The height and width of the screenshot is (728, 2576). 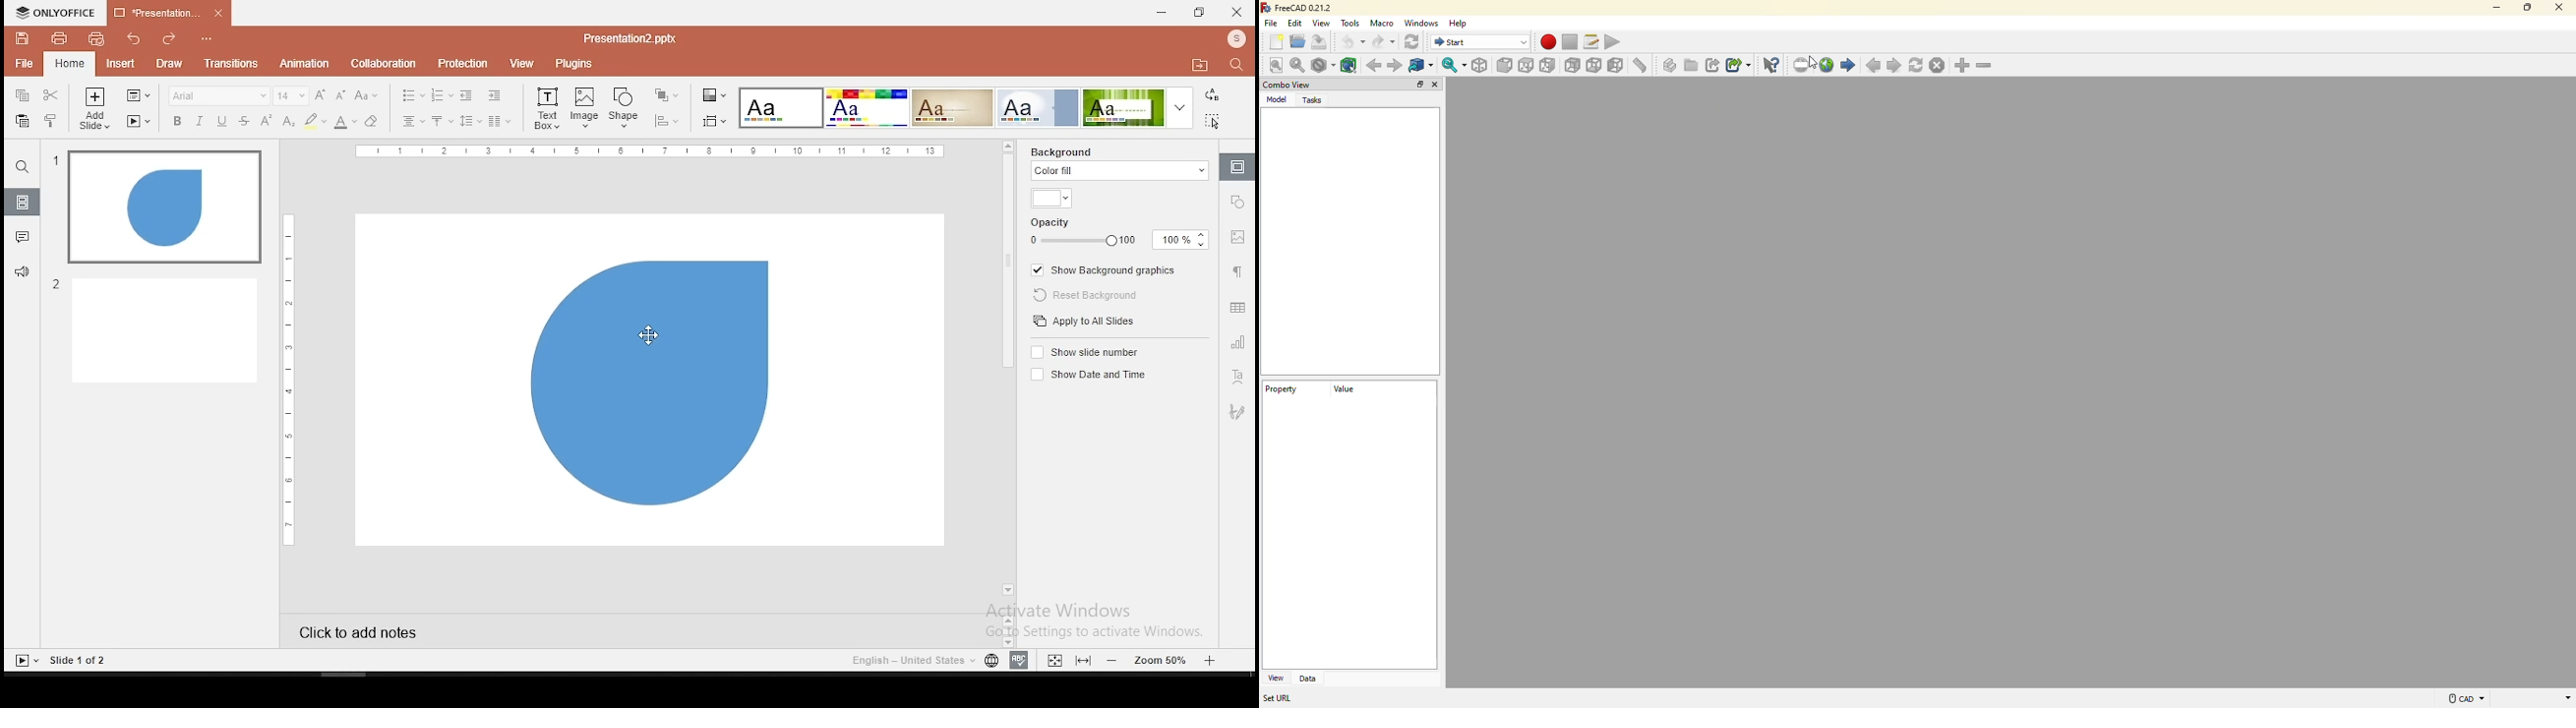 I want to click on close, so click(x=2558, y=7).